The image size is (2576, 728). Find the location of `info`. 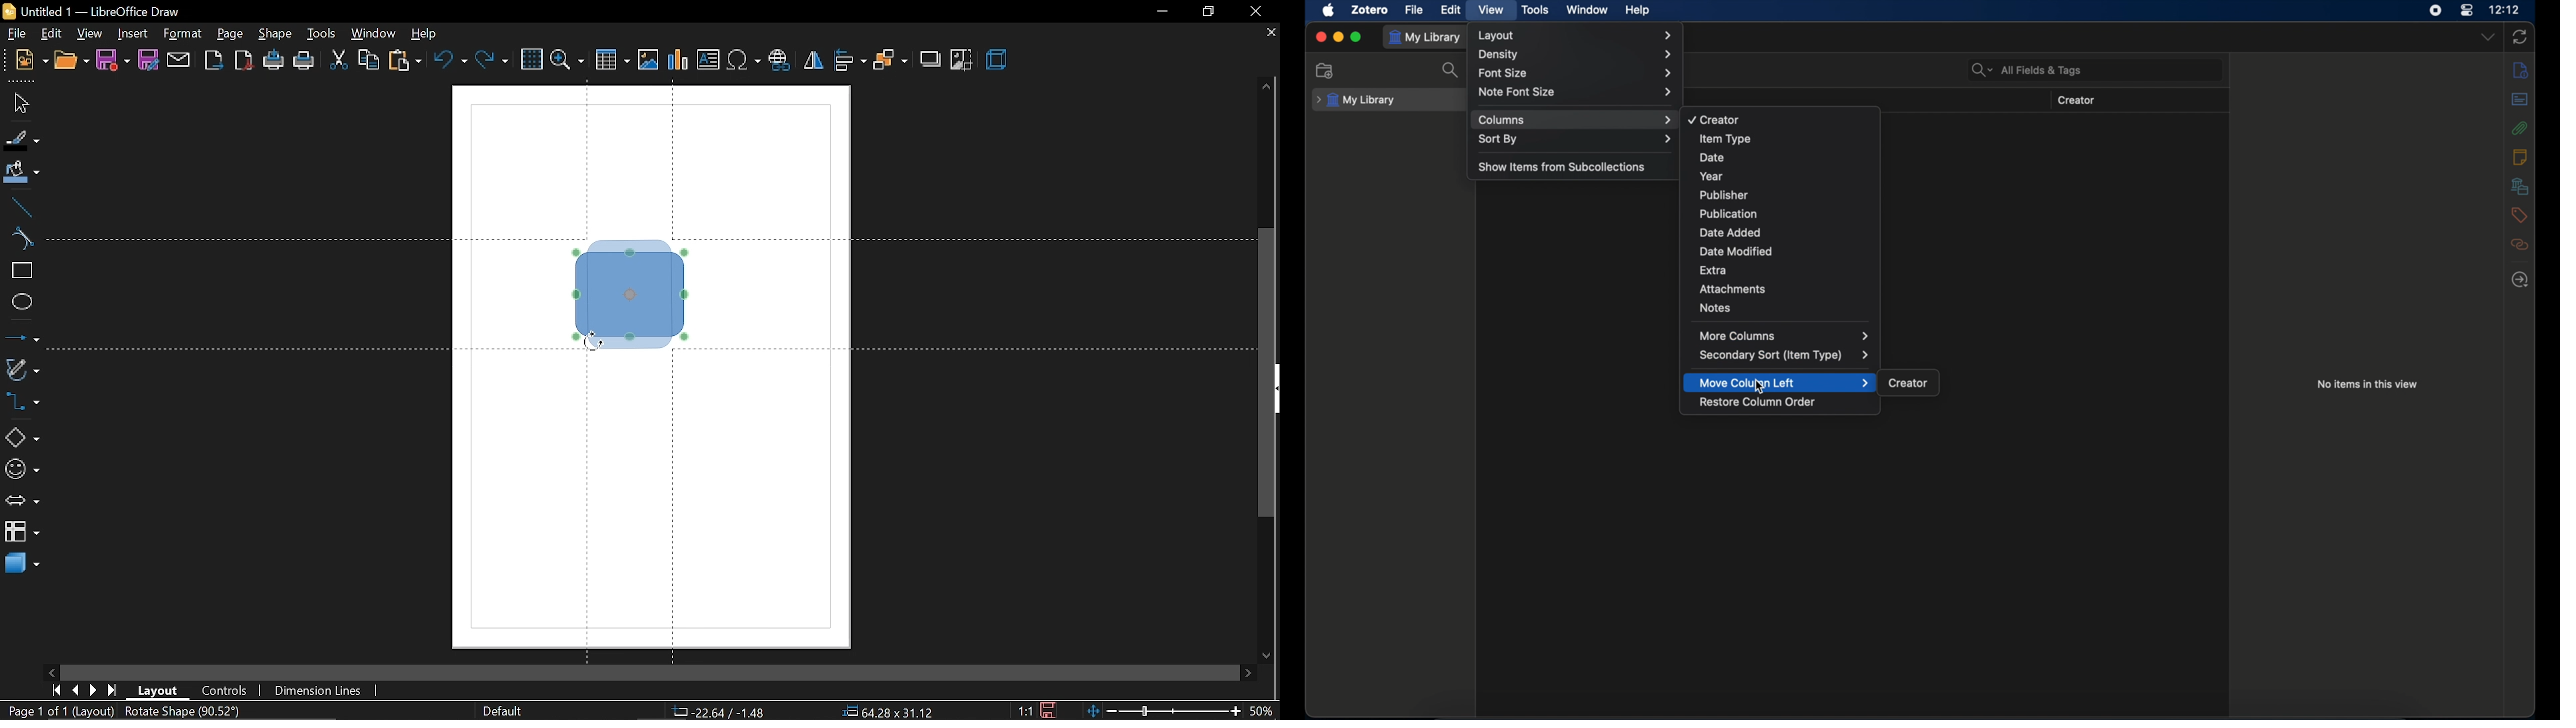

info is located at coordinates (2521, 71).